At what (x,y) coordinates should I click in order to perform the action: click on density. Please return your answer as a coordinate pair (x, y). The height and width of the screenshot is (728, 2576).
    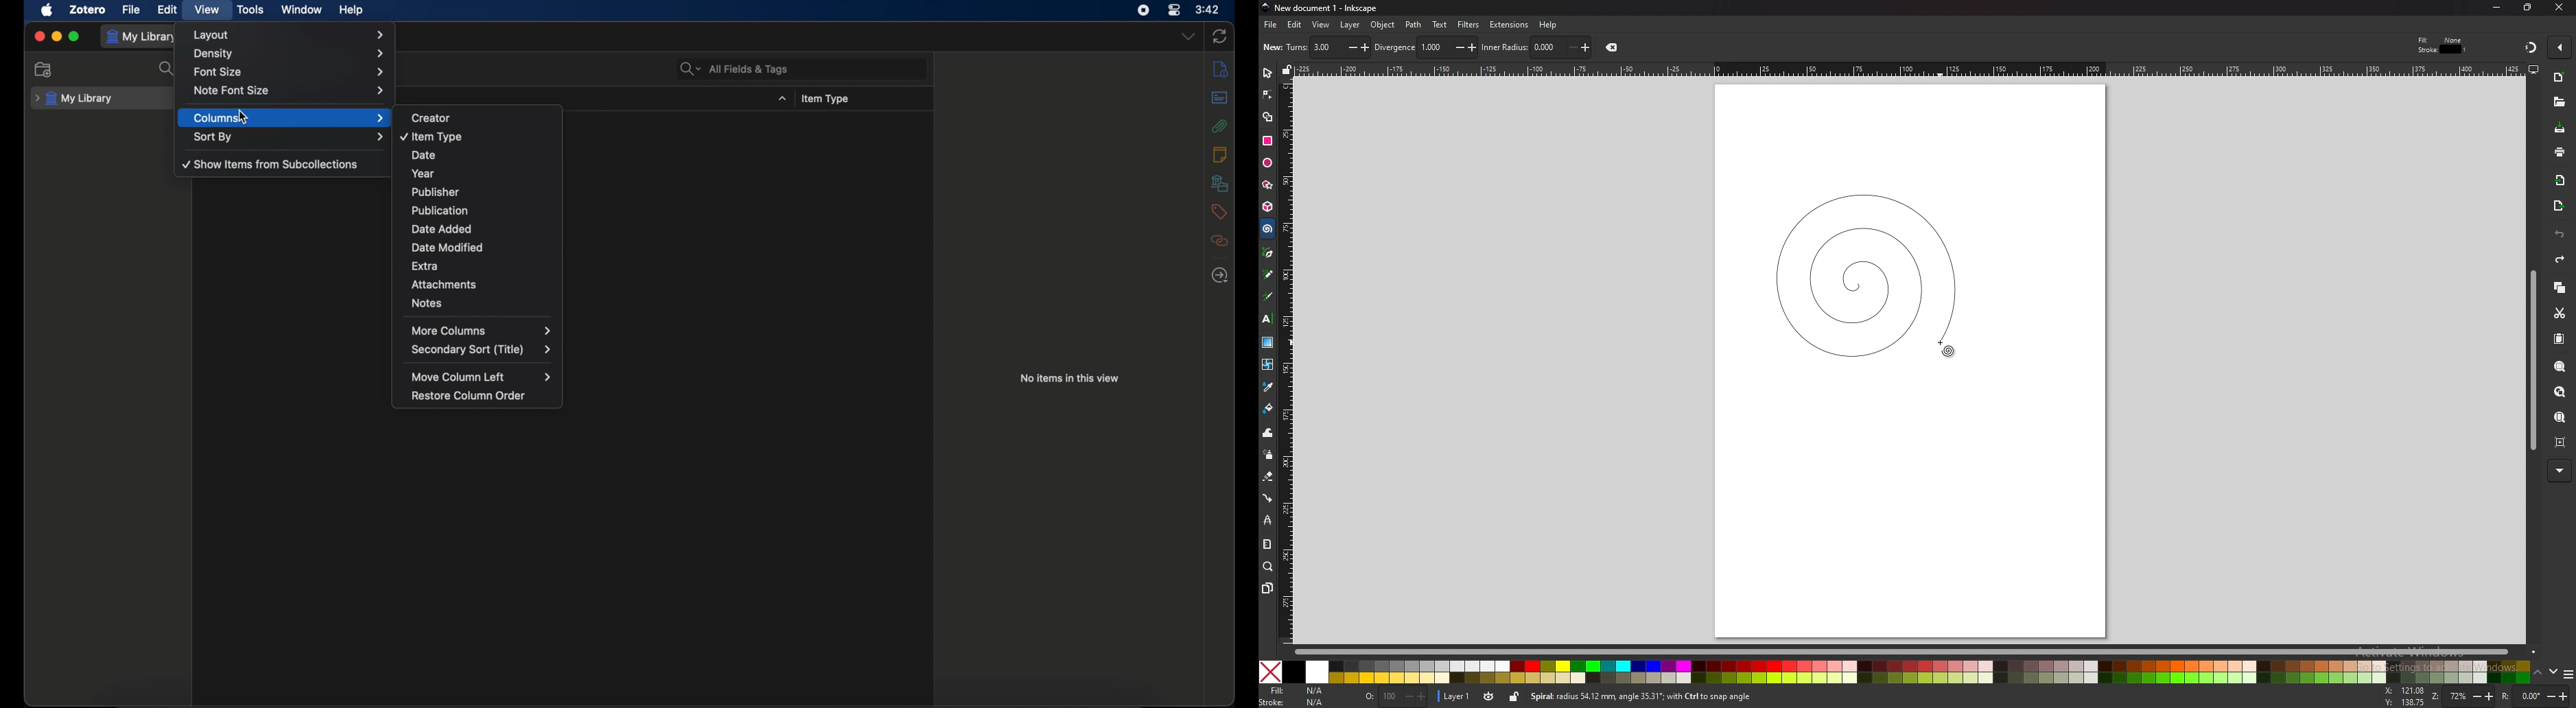
    Looking at the image, I should click on (289, 54).